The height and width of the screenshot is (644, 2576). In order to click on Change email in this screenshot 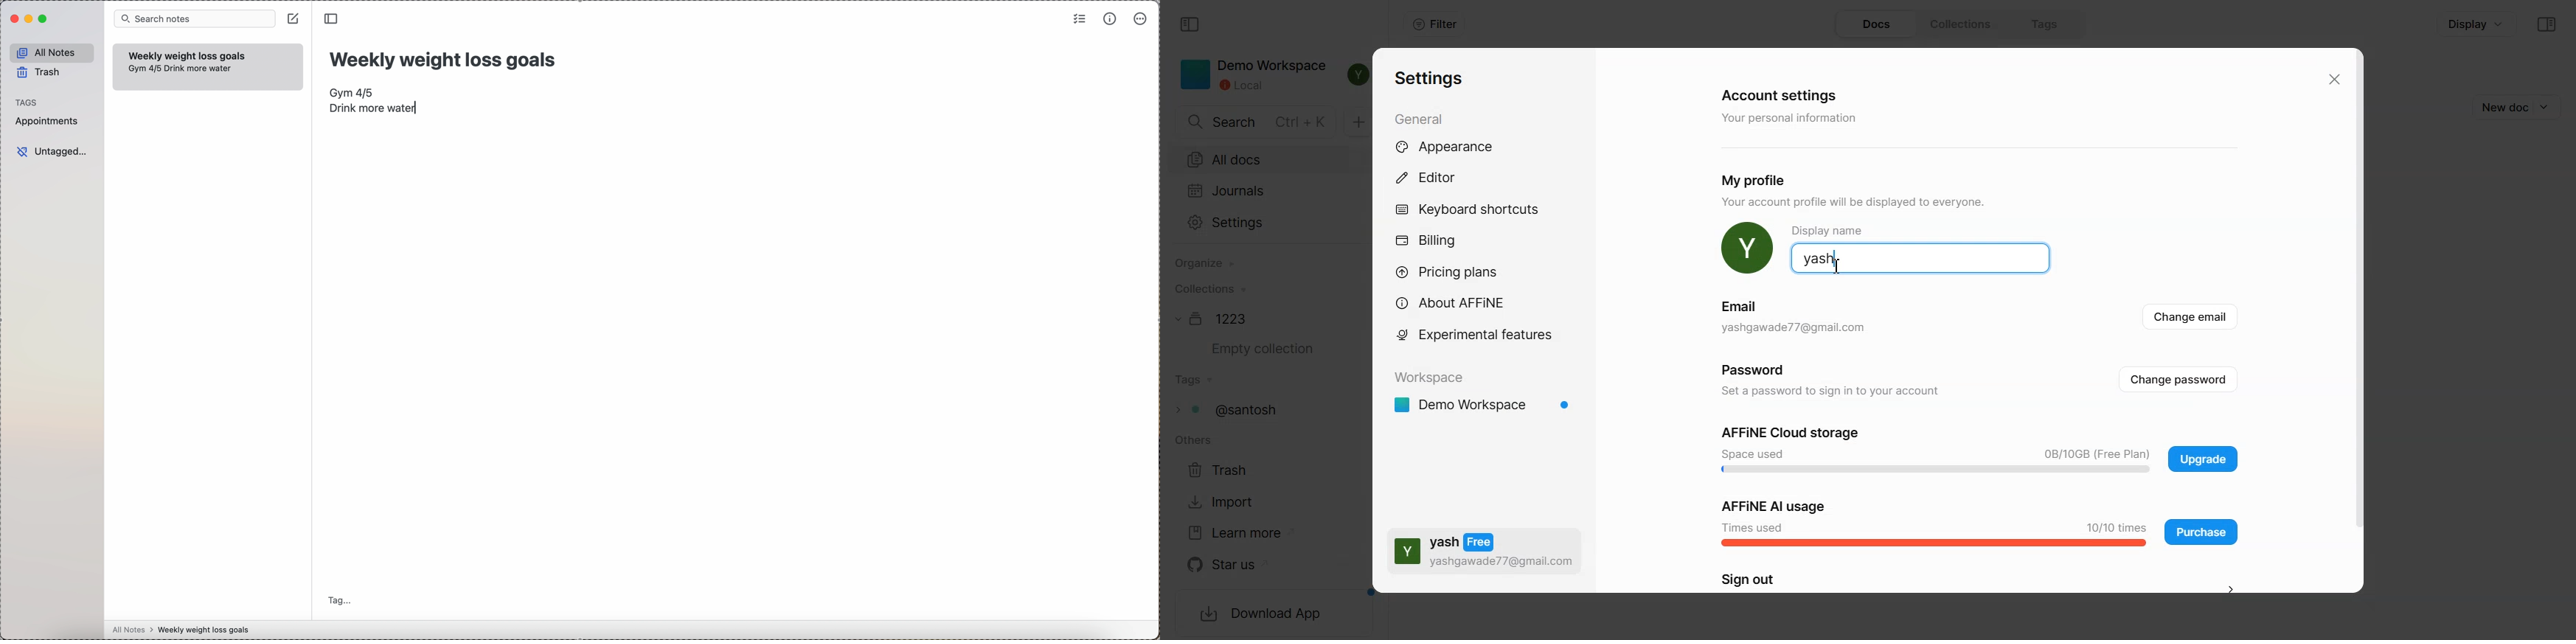, I will do `click(2193, 319)`.